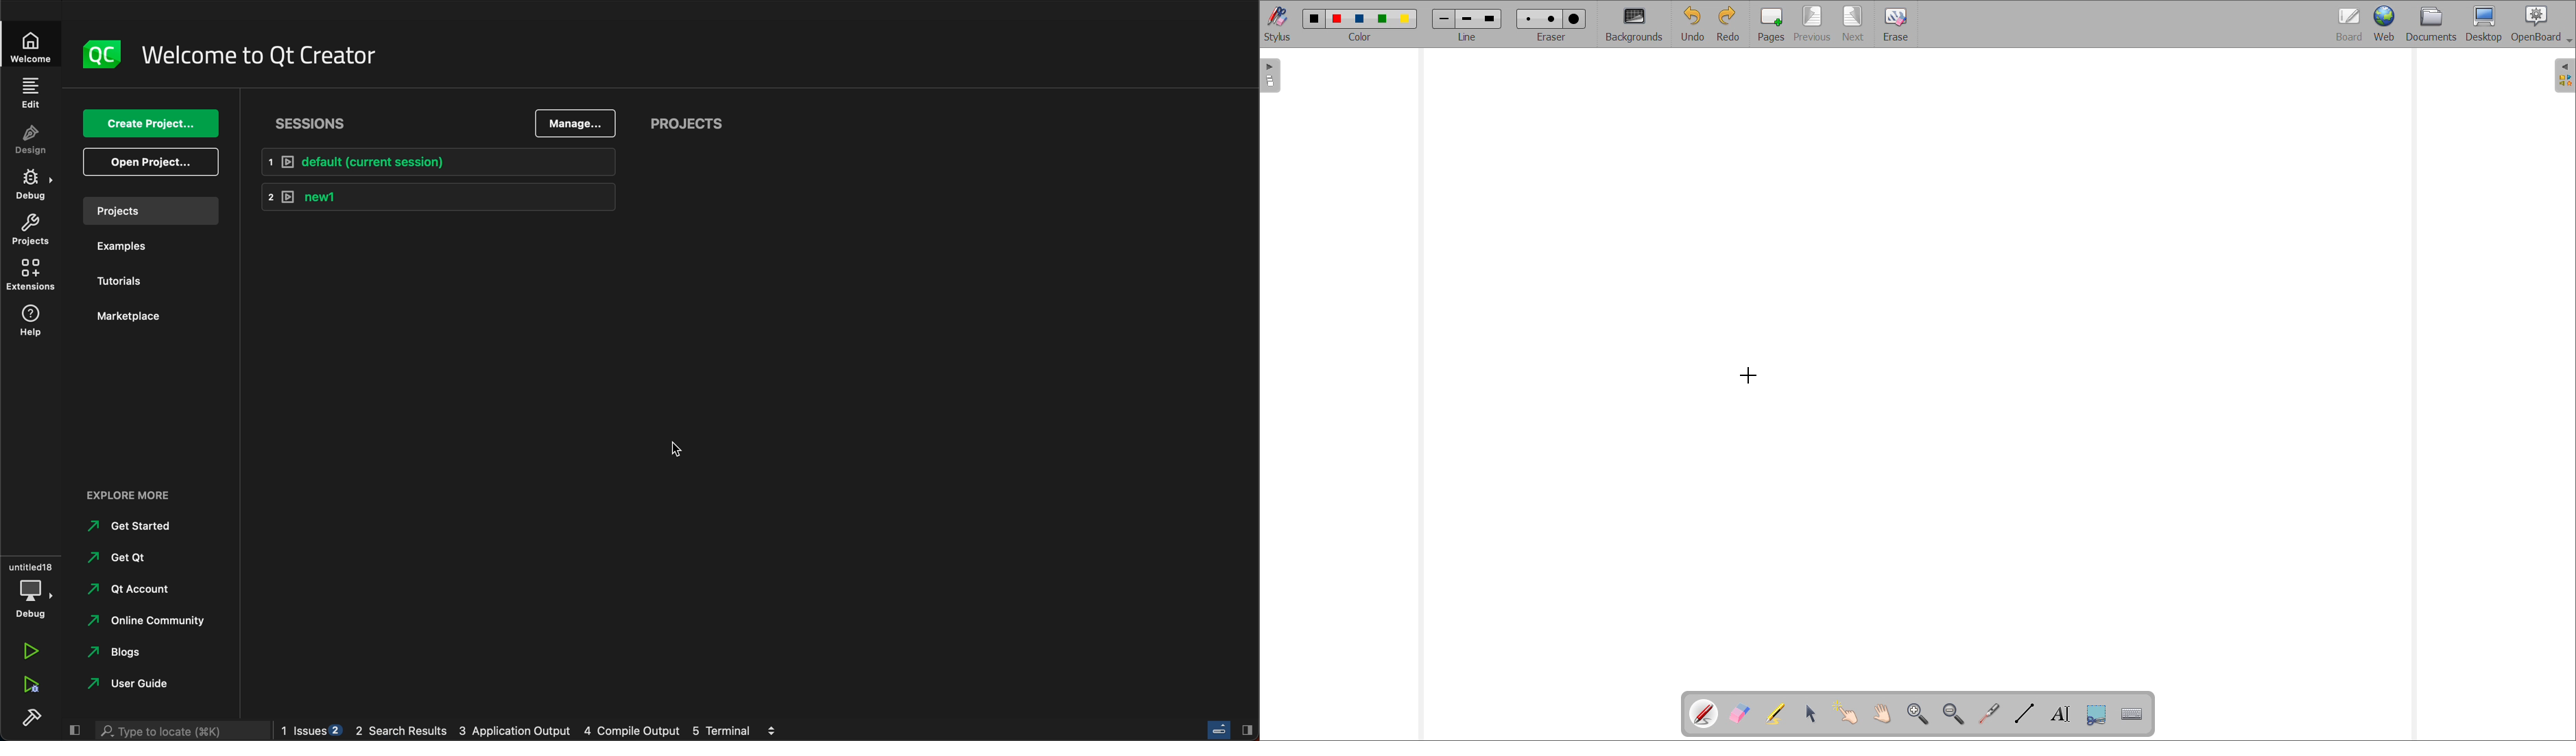 Image resolution: width=2576 pixels, height=756 pixels. What do you see at coordinates (133, 317) in the screenshot?
I see `marketplace` at bounding box center [133, 317].